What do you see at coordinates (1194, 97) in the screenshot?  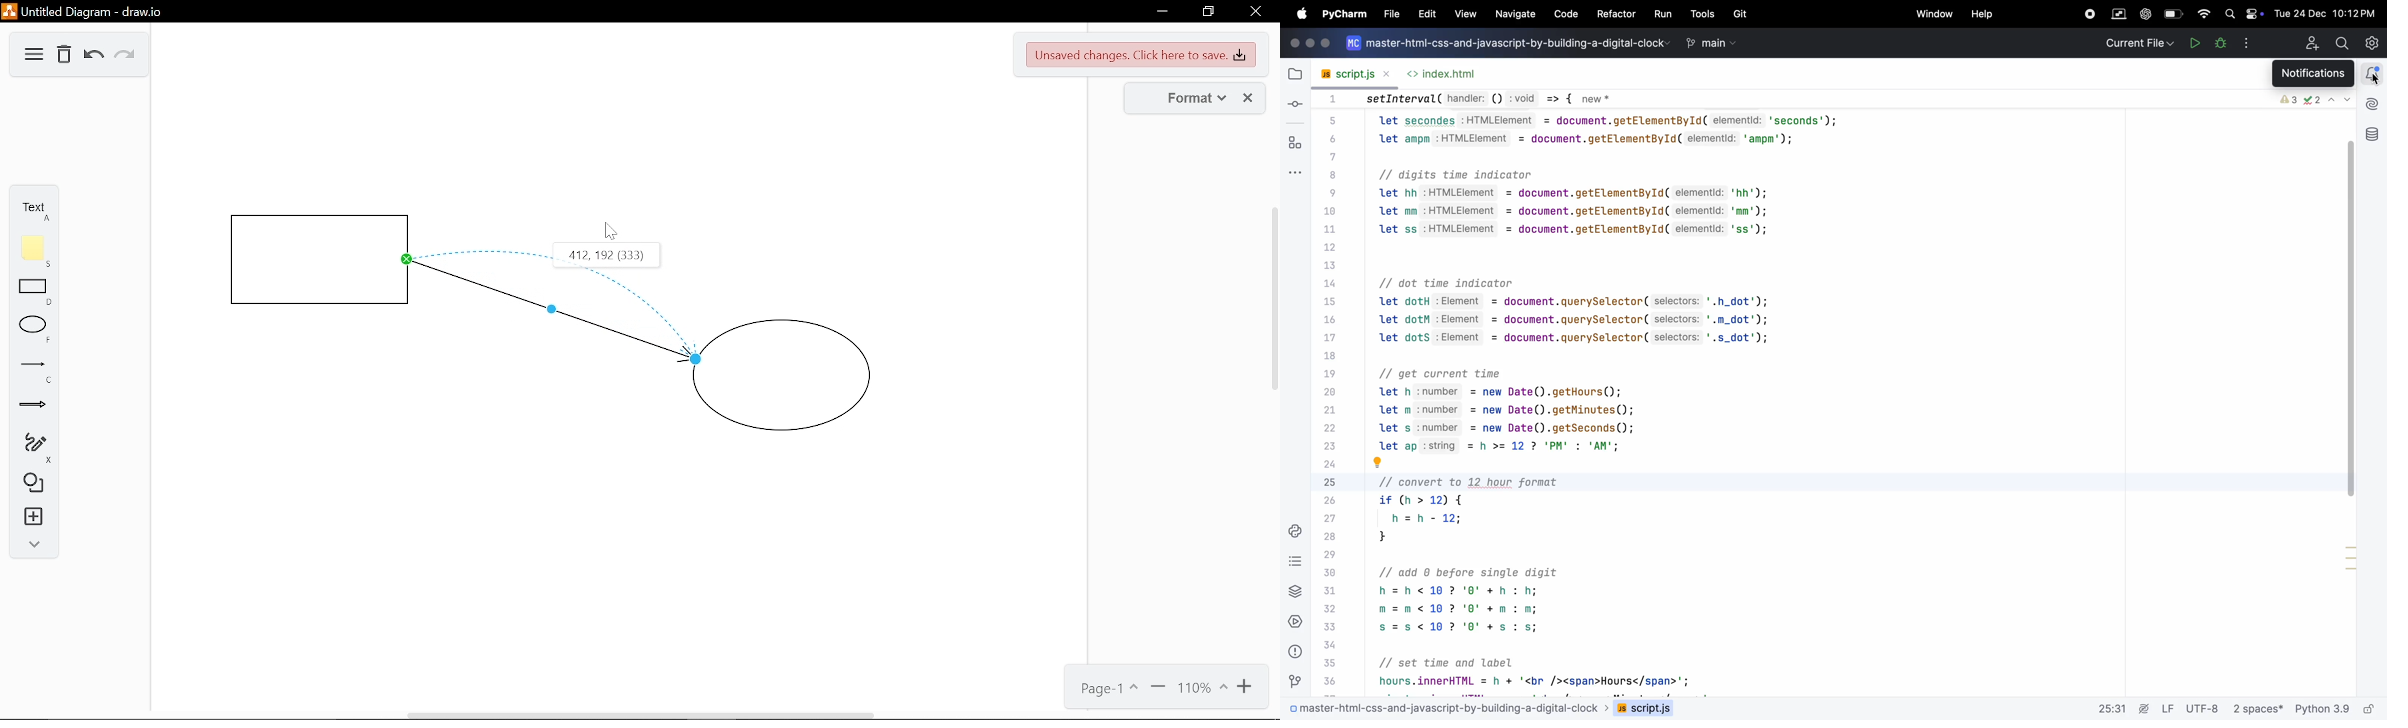 I see `Format` at bounding box center [1194, 97].